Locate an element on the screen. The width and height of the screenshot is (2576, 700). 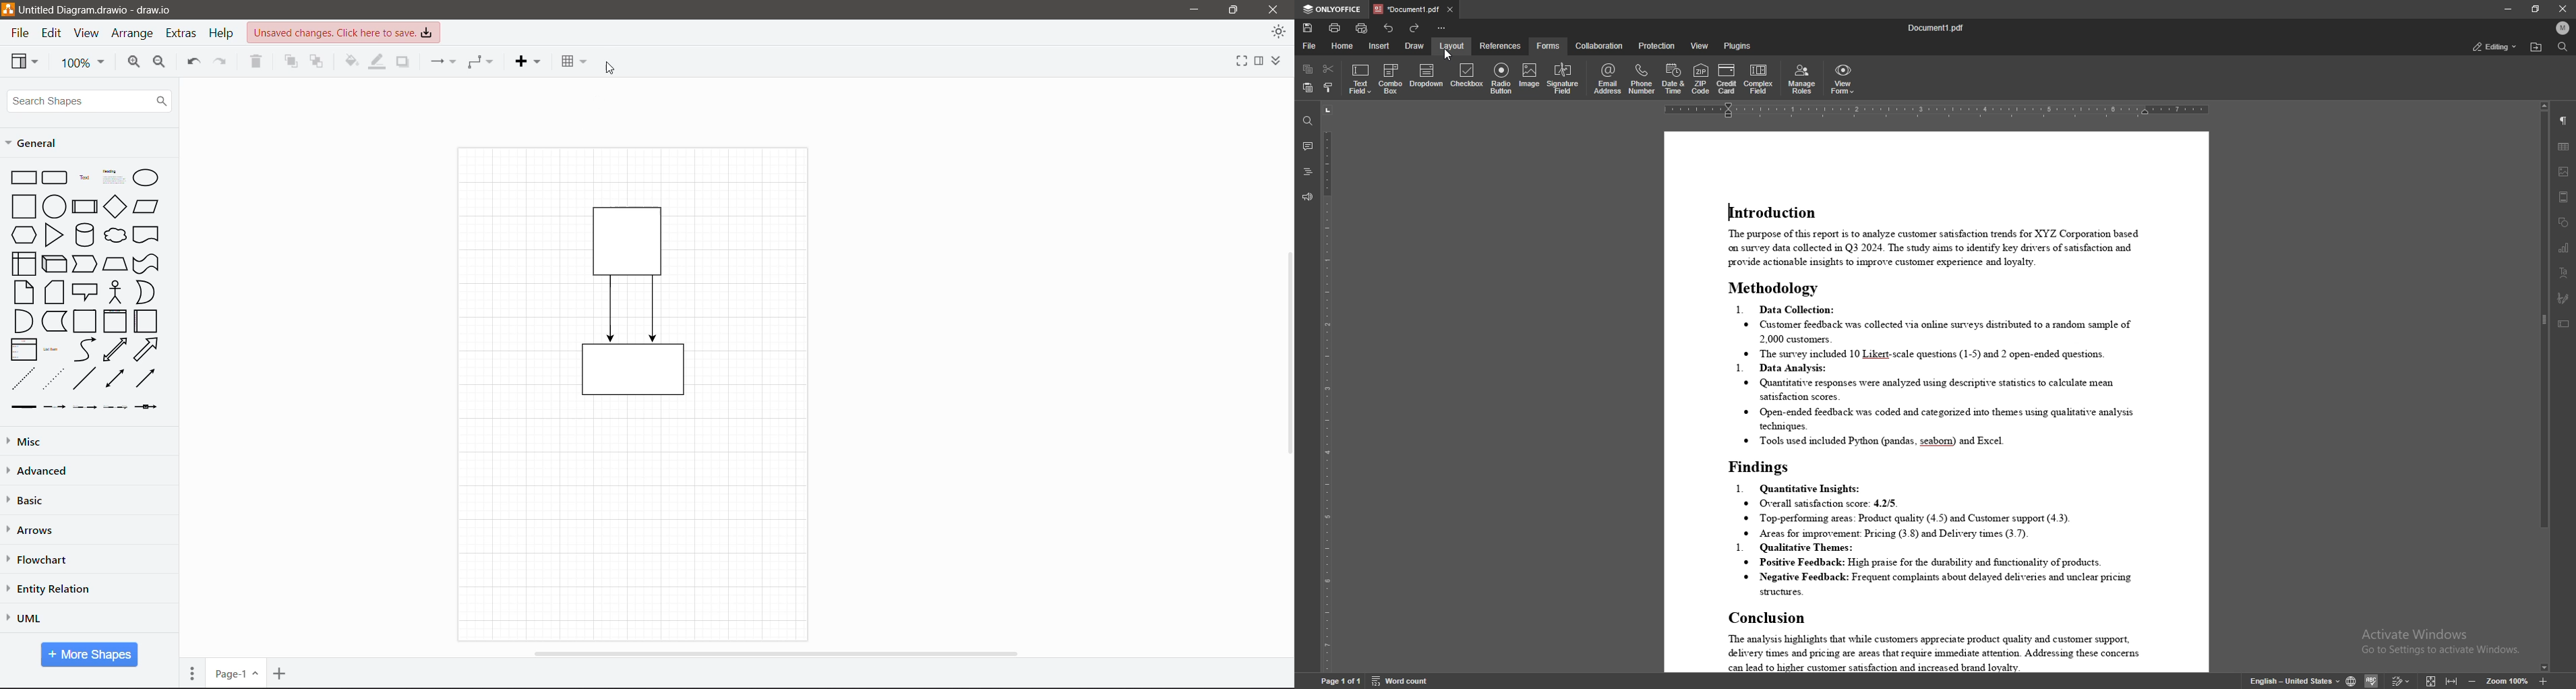
image is located at coordinates (2564, 171).